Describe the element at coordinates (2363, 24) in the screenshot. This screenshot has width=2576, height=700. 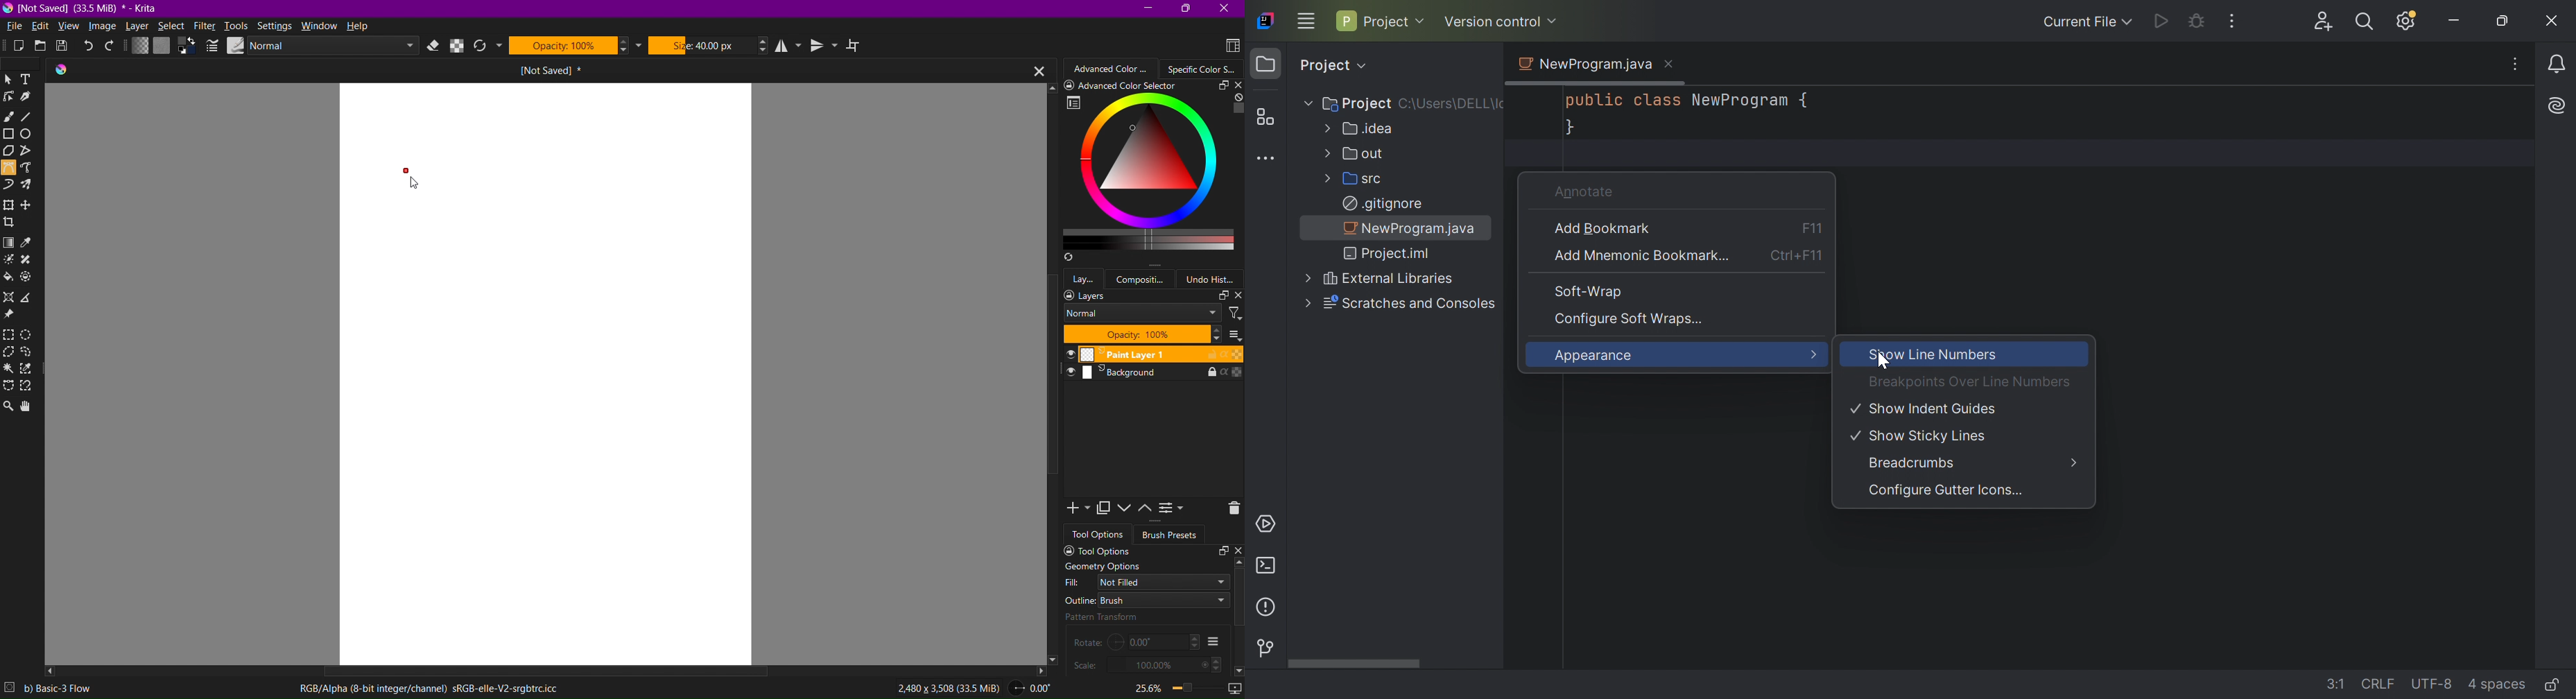
I see `Search everywhere` at that location.